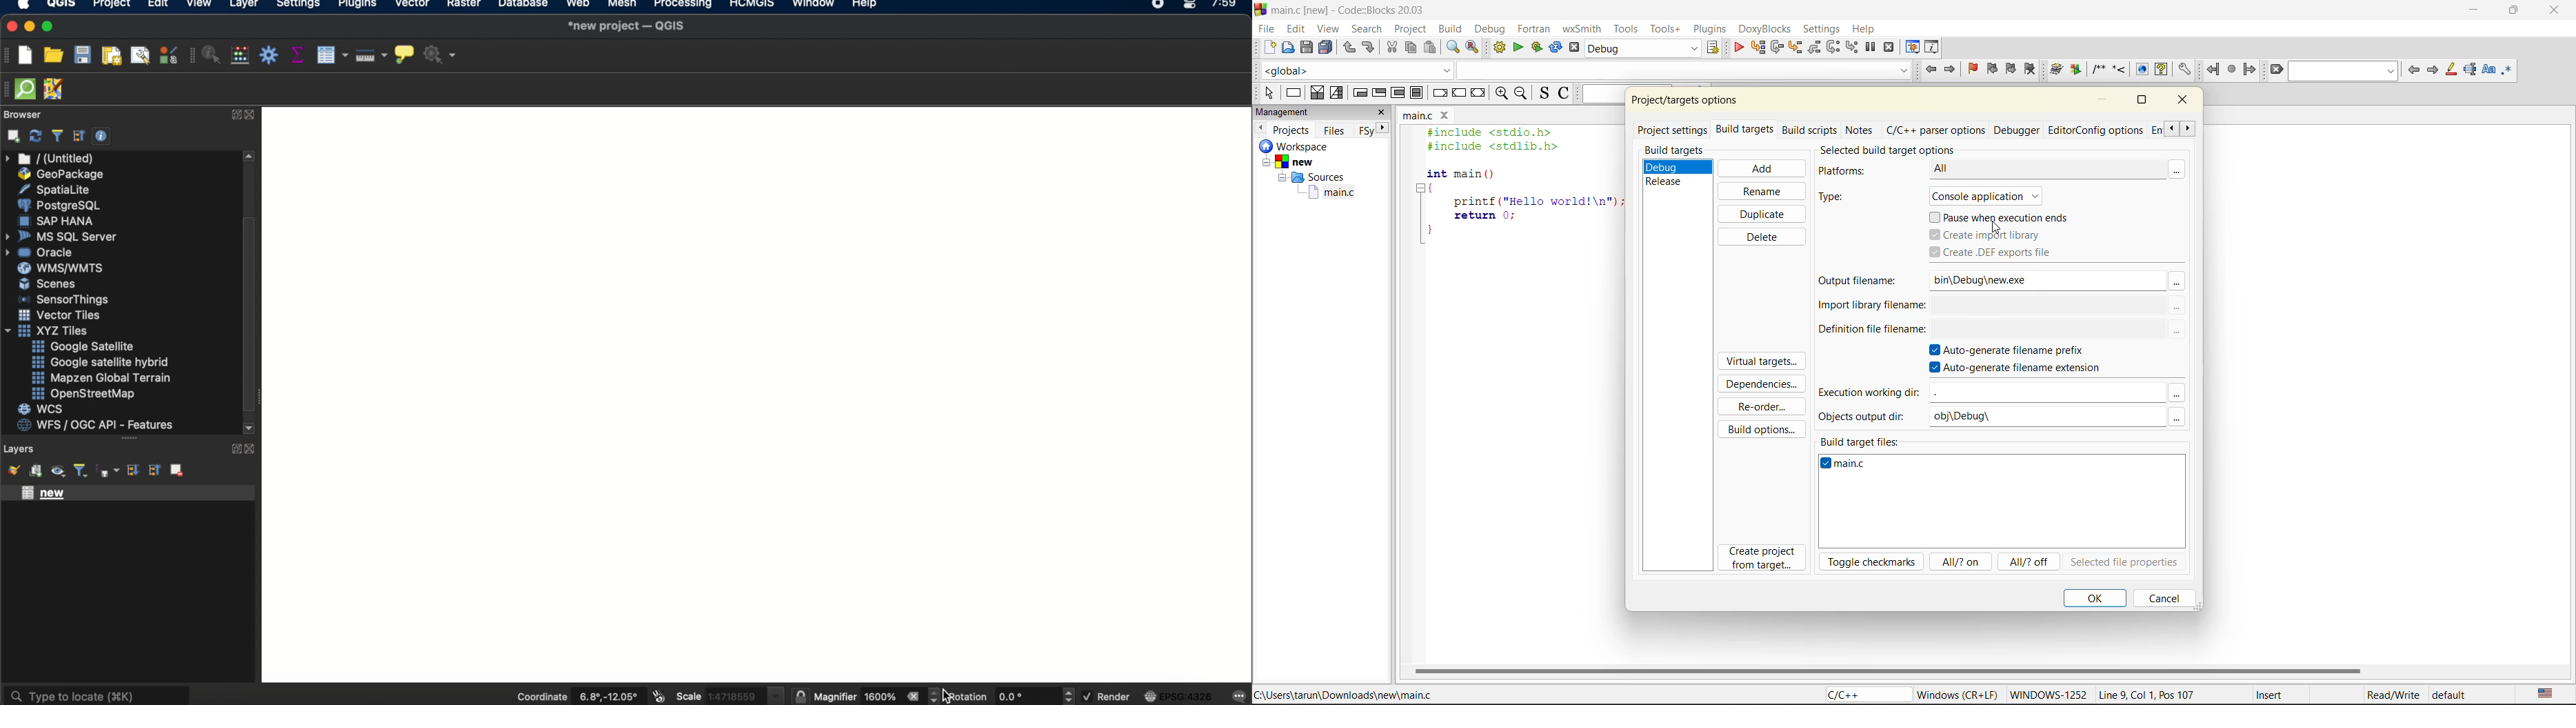 This screenshot has width=2576, height=728. I want to click on autogenerate filename extension, so click(2022, 369).